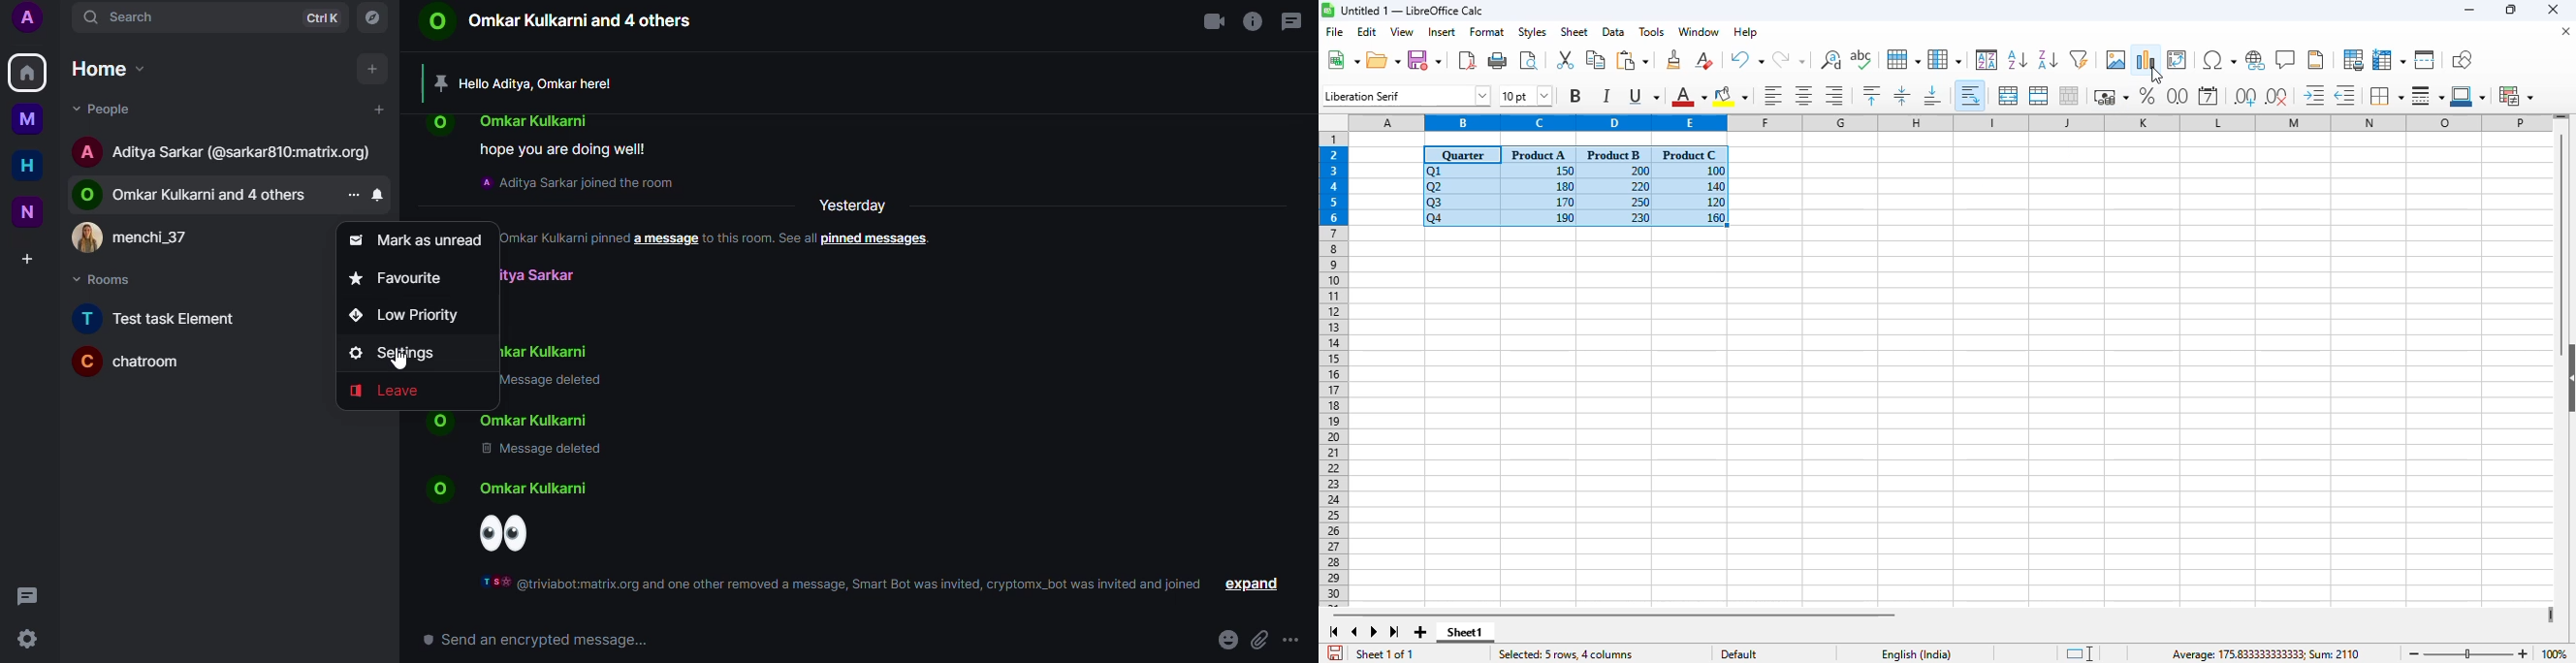 The width and height of the screenshot is (2576, 672). Describe the element at coordinates (2471, 11) in the screenshot. I see `minimize` at that location.